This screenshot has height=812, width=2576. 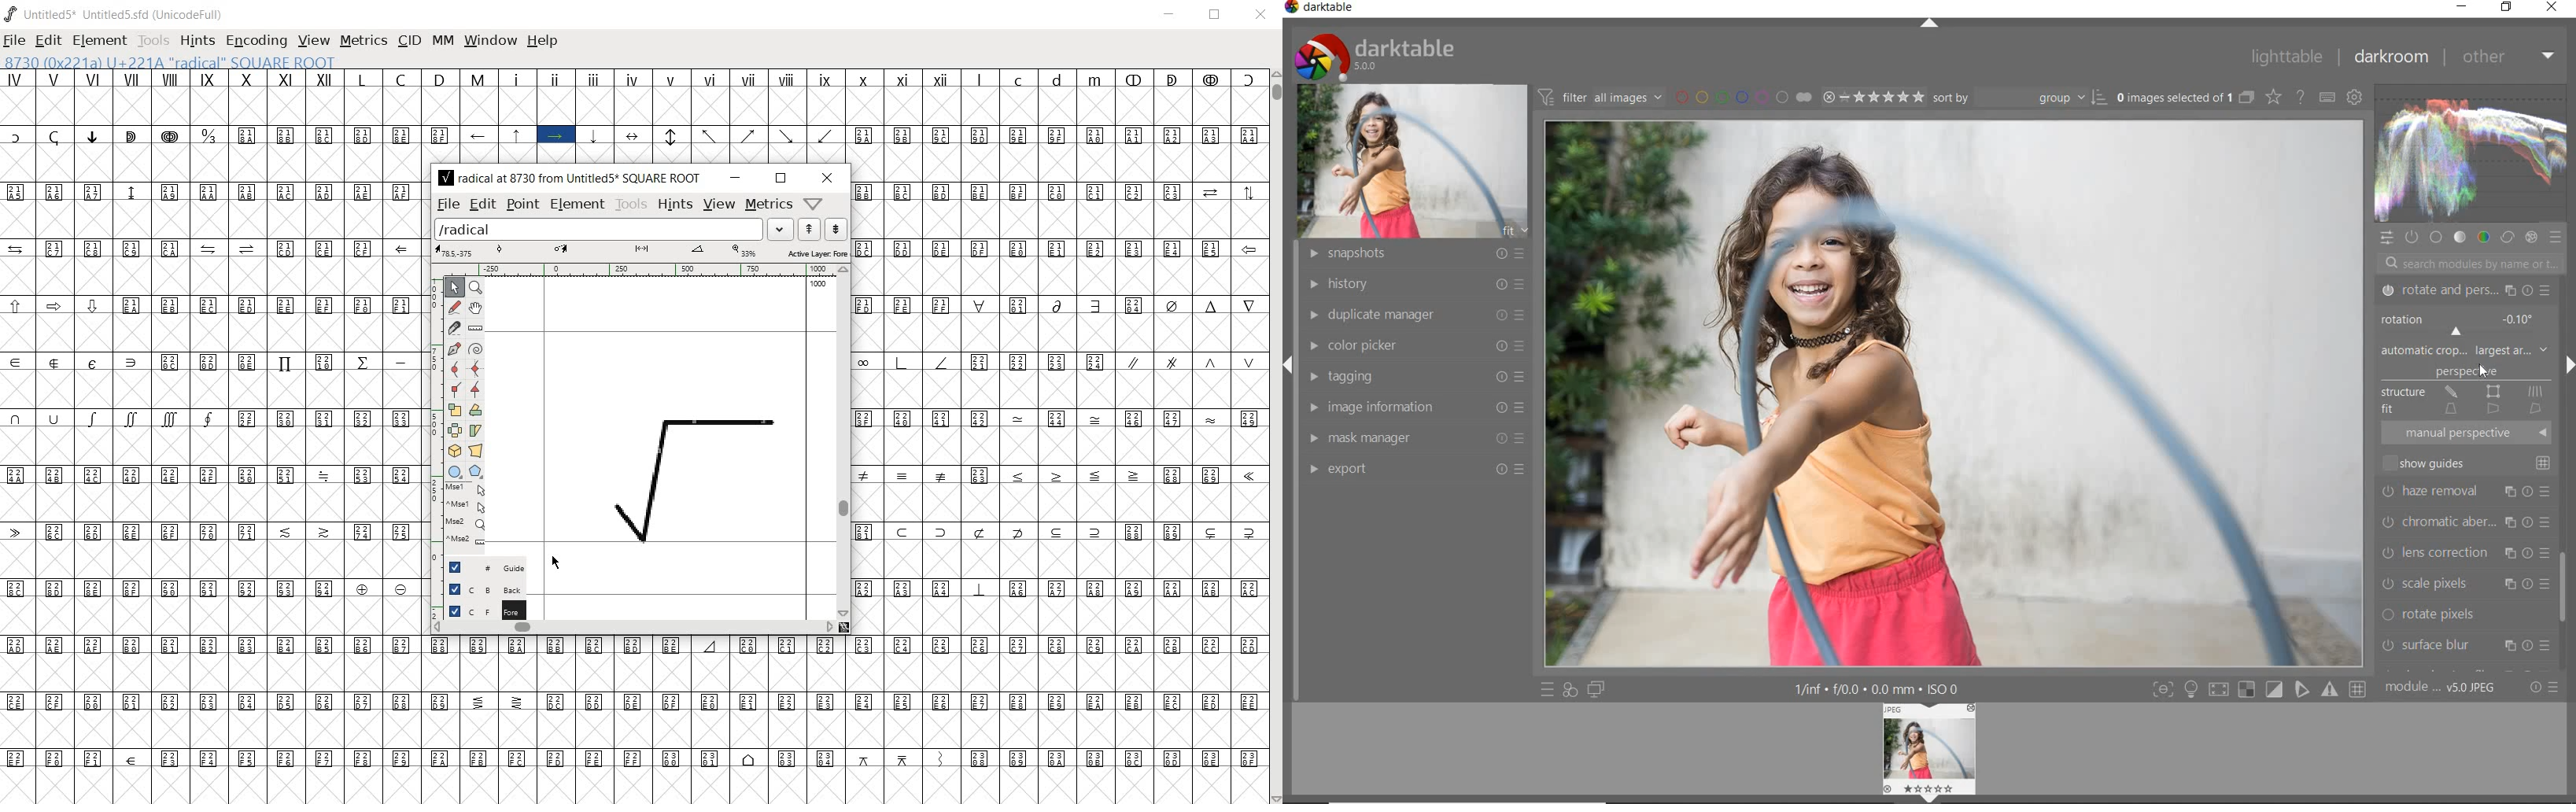 What do you see at coordinates (1871, 97) in the screenshot?
I see `selected image range rating` at bounding box center [1871, 97].